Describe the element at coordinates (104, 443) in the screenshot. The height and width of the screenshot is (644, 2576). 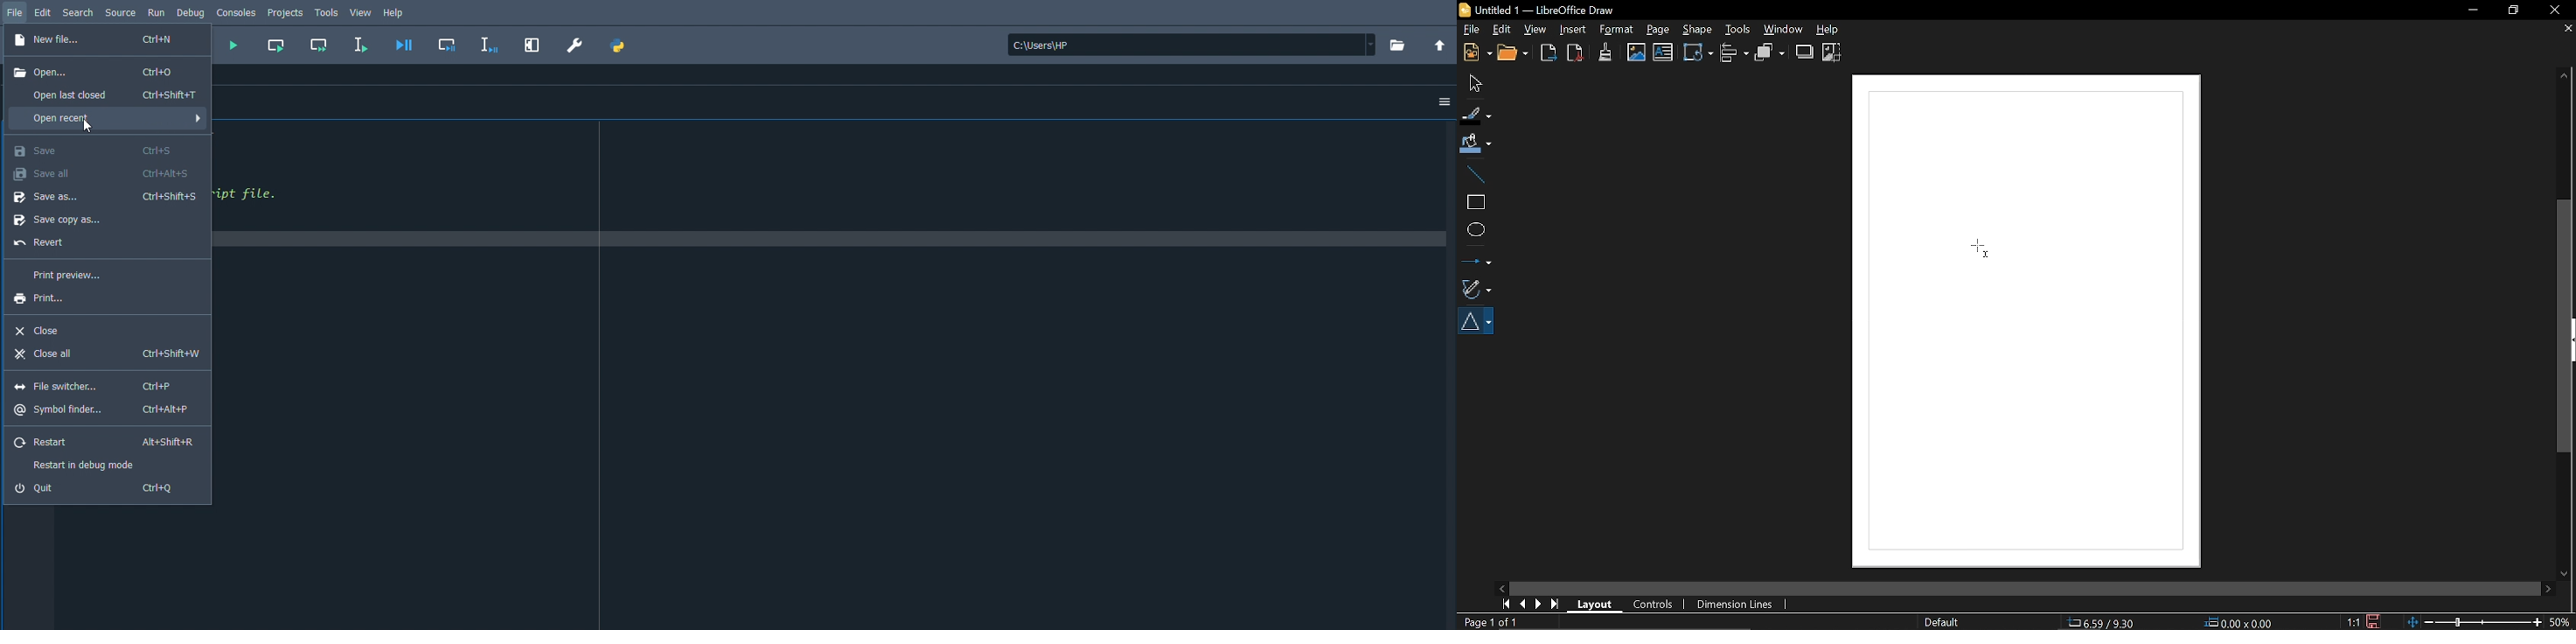
I see `Restart` at that location.